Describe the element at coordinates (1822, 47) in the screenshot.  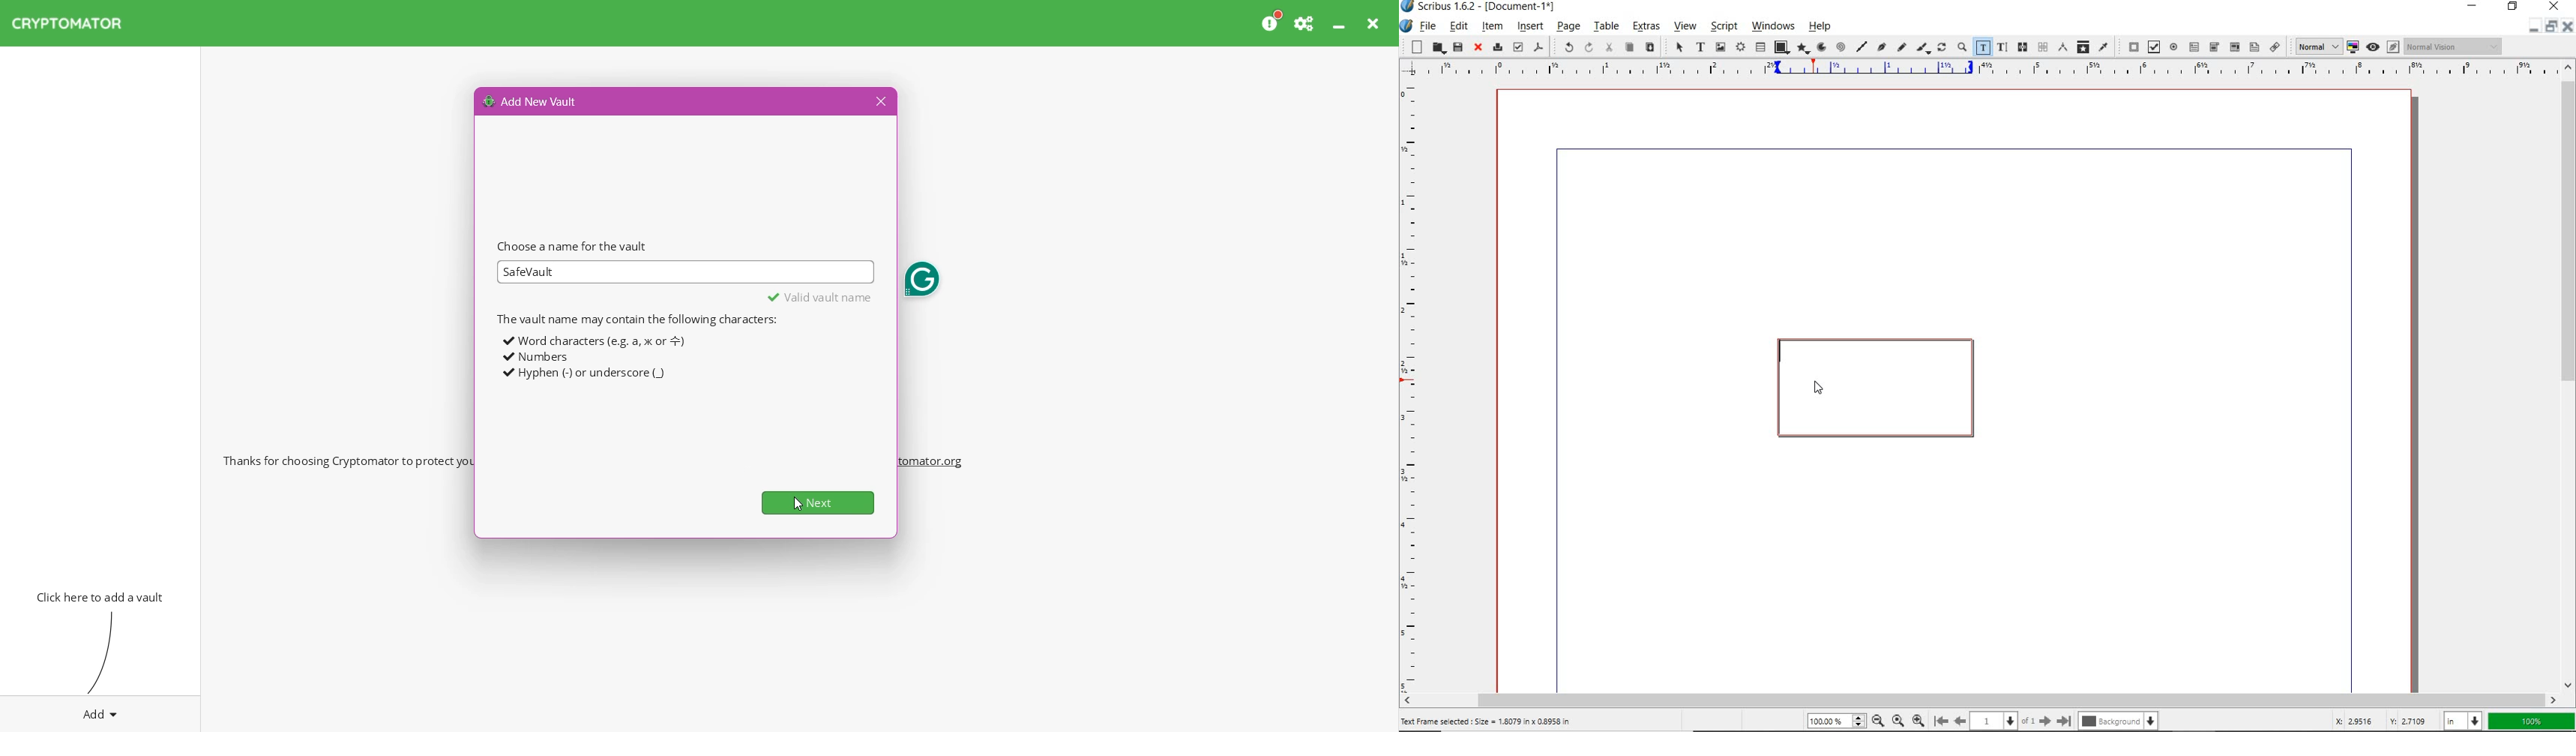
I see `arc` at that location.